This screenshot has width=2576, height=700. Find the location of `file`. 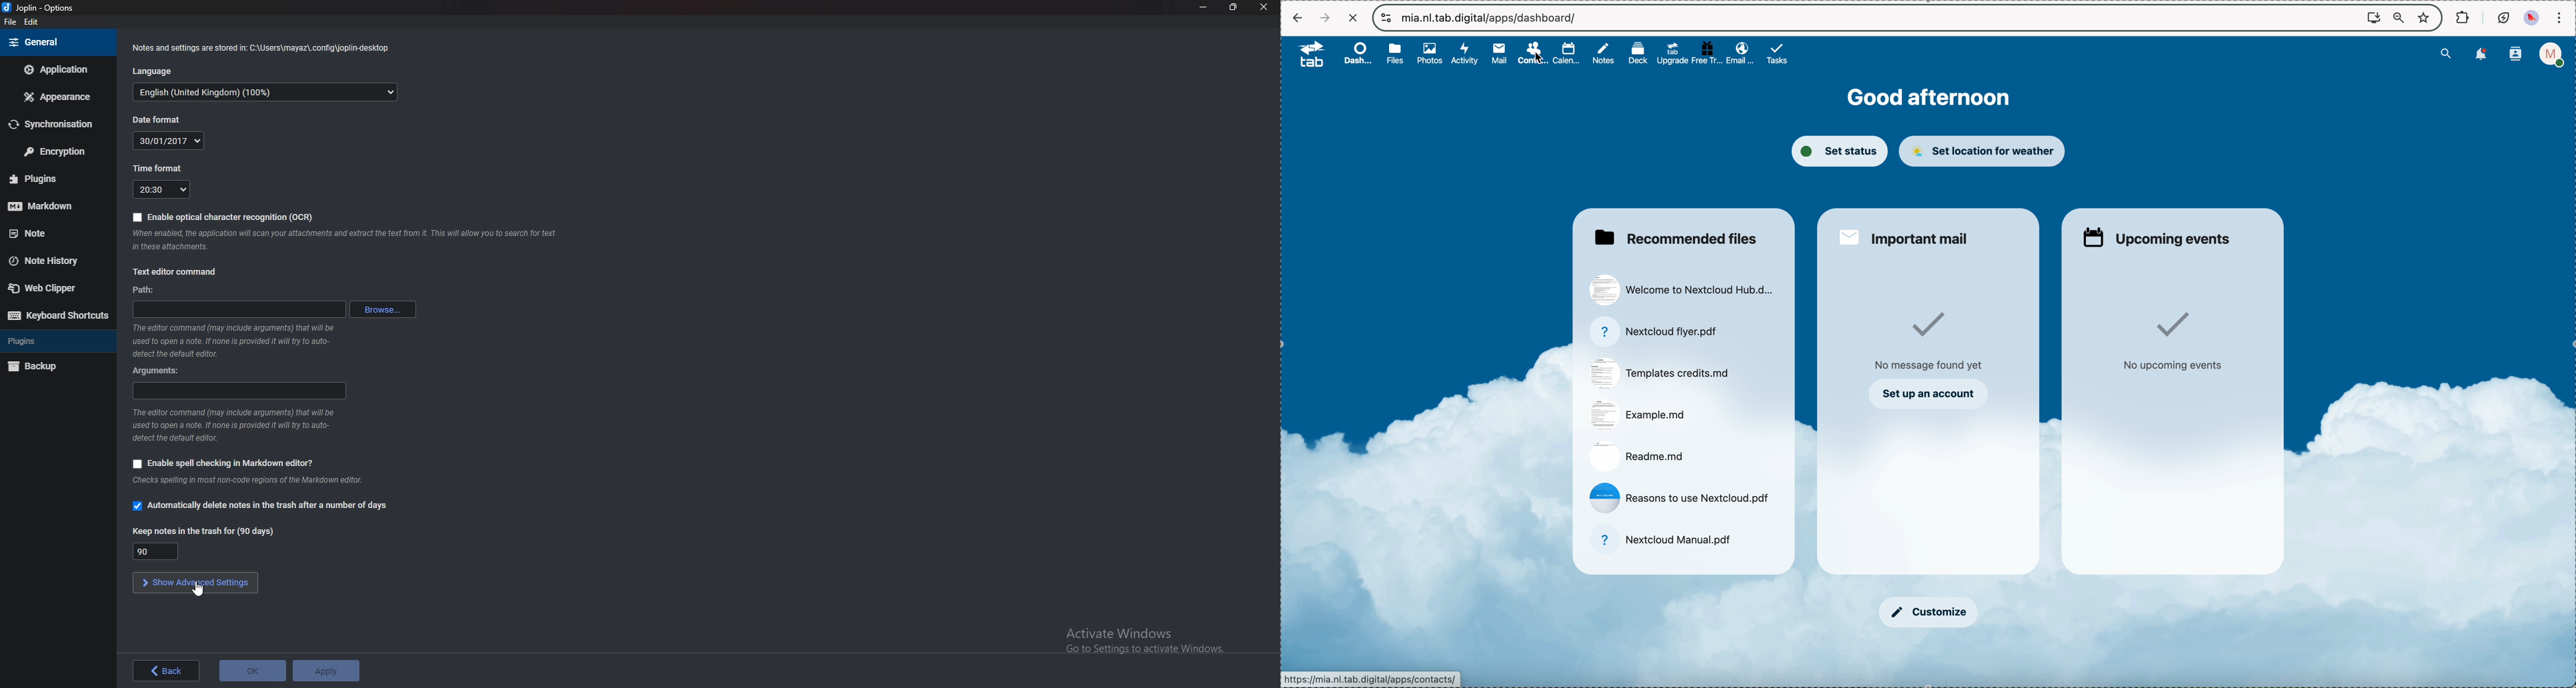

file is located at coordinates (1662, 331).